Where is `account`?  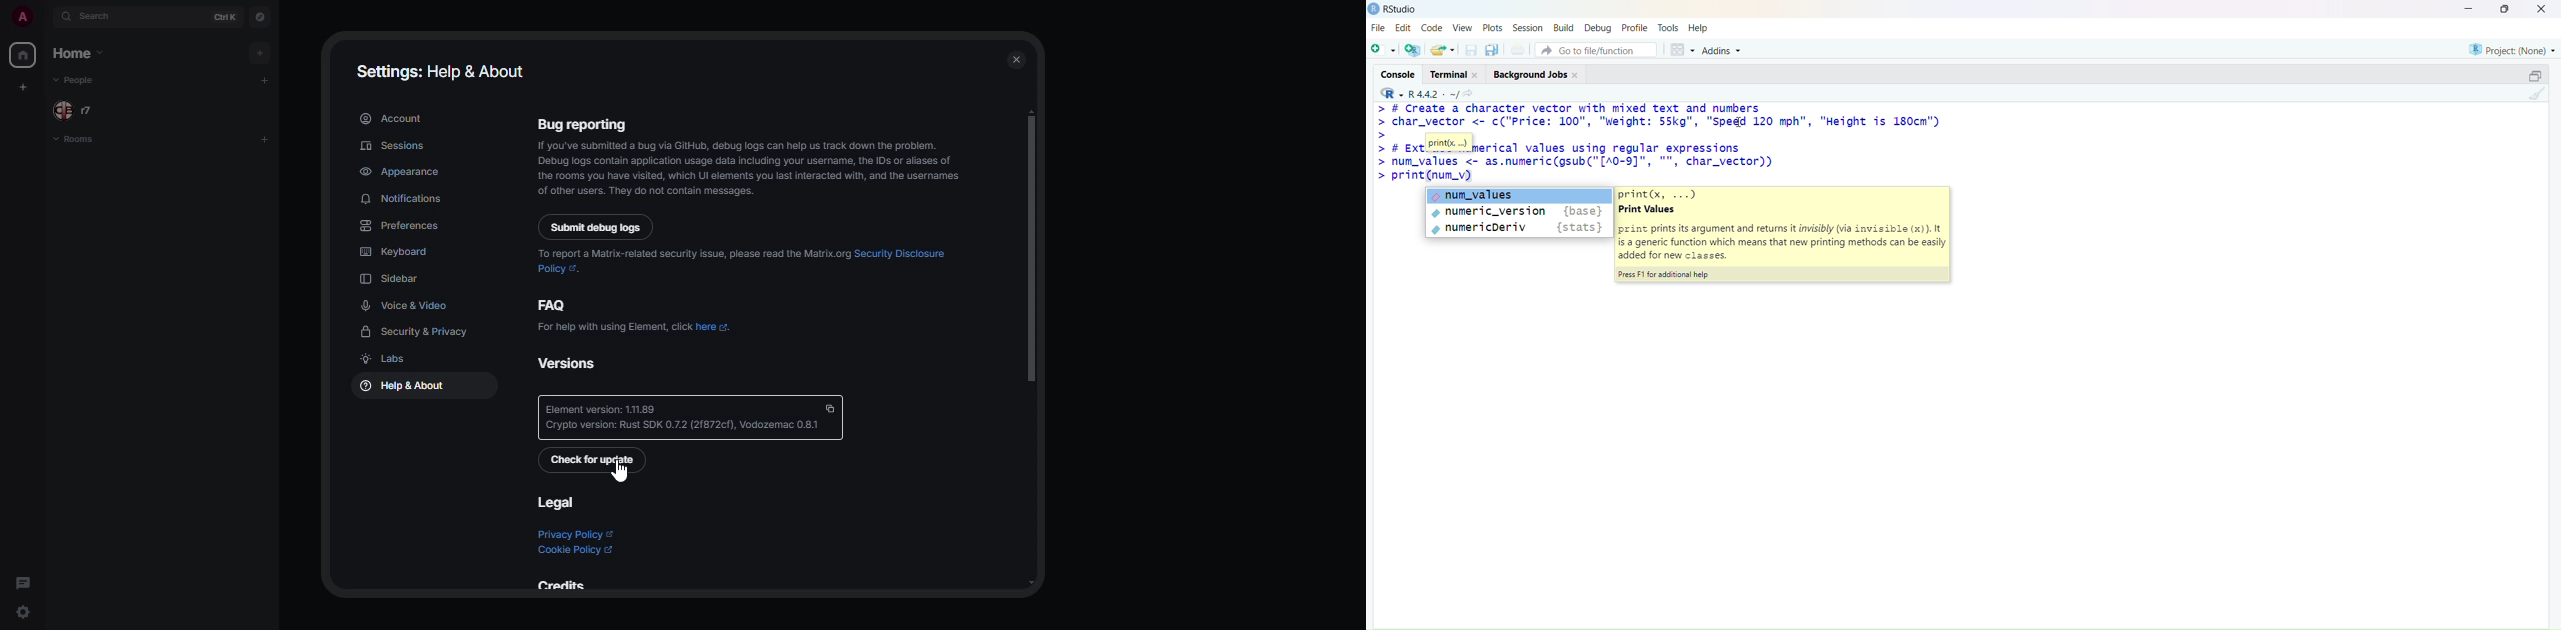
account is located at coordinates (393, 118).